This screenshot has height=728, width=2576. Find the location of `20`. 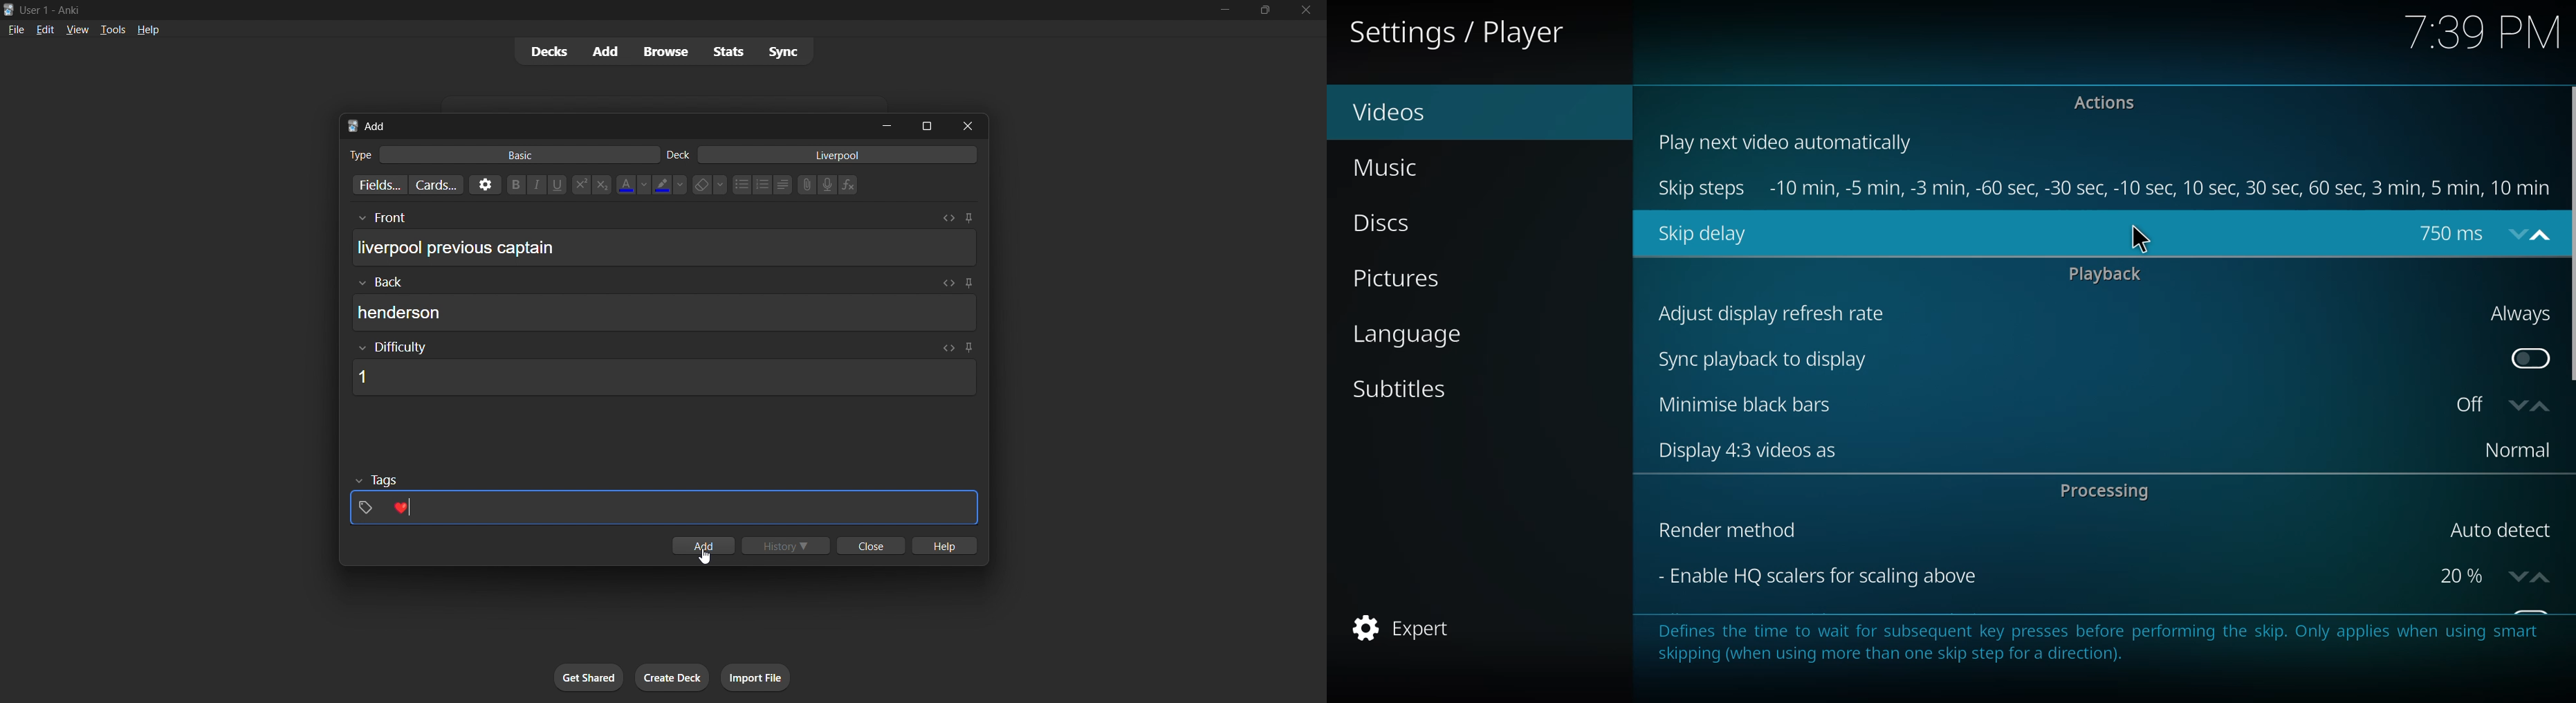

20 is located at coordinates (2490, 575).